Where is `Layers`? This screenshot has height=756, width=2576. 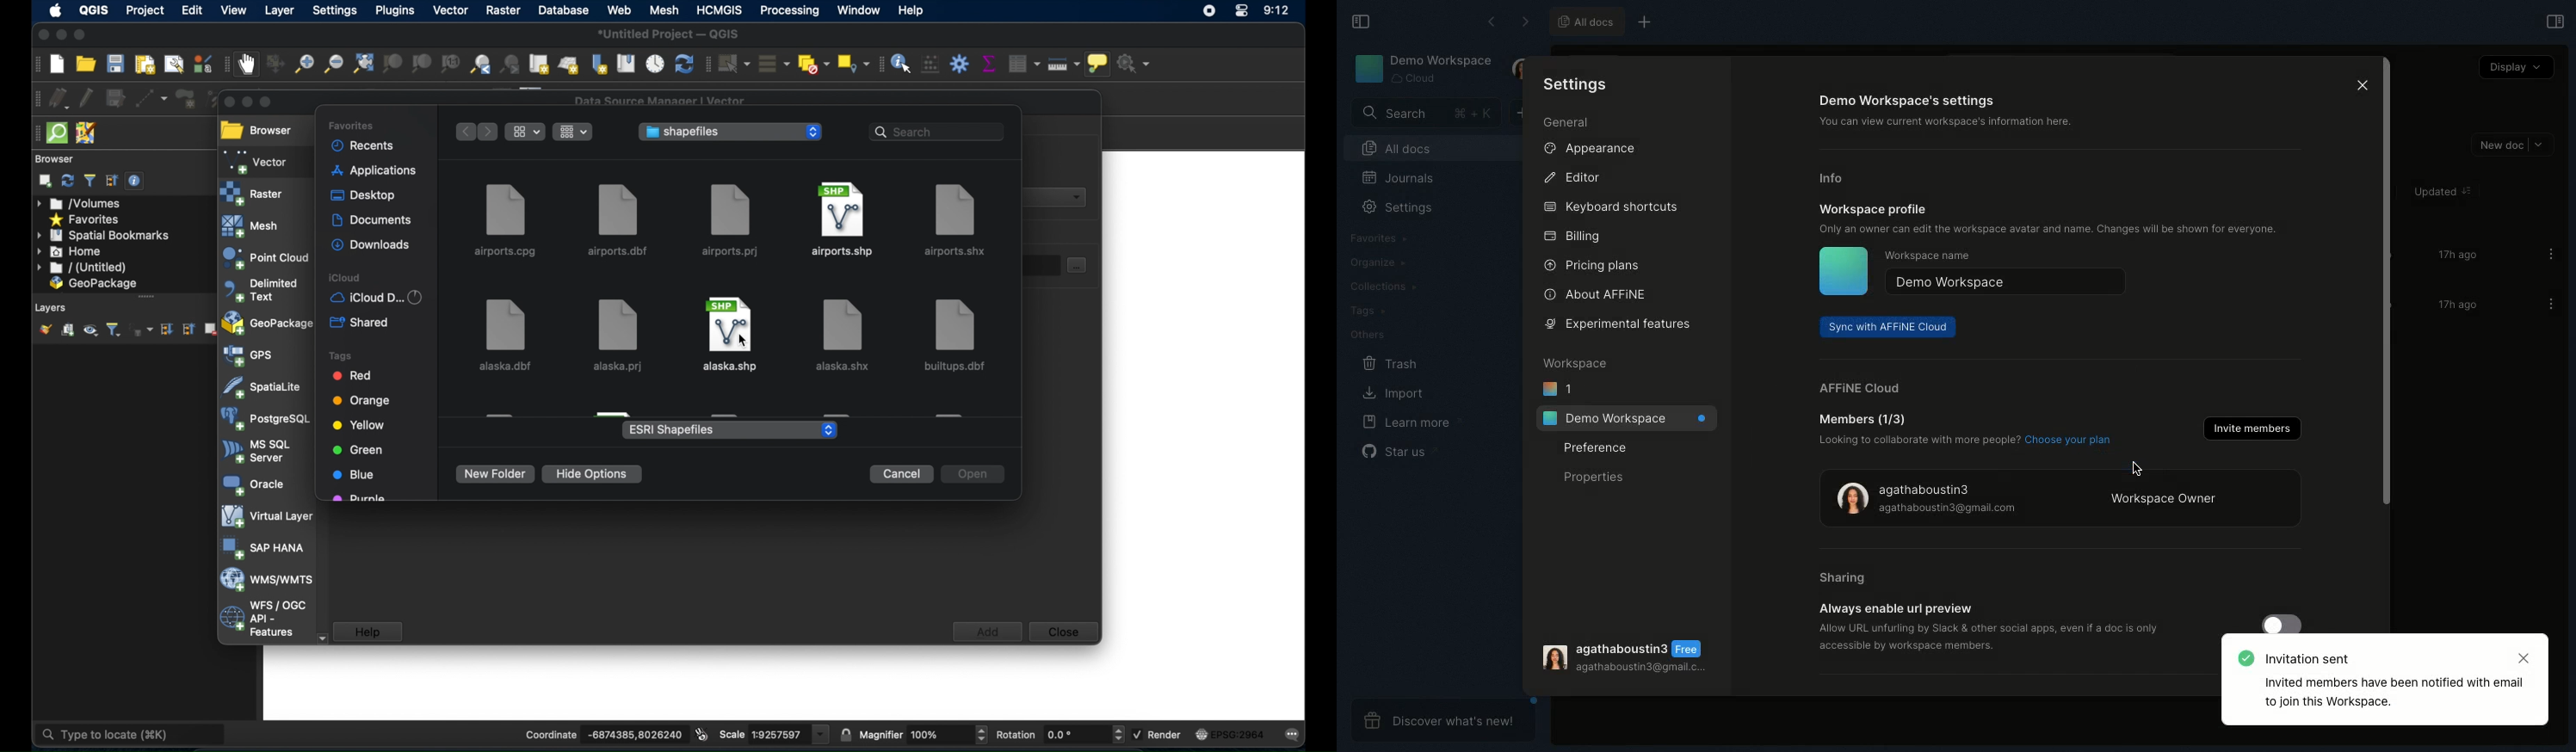
Layers is located at coordinates (48, 308).